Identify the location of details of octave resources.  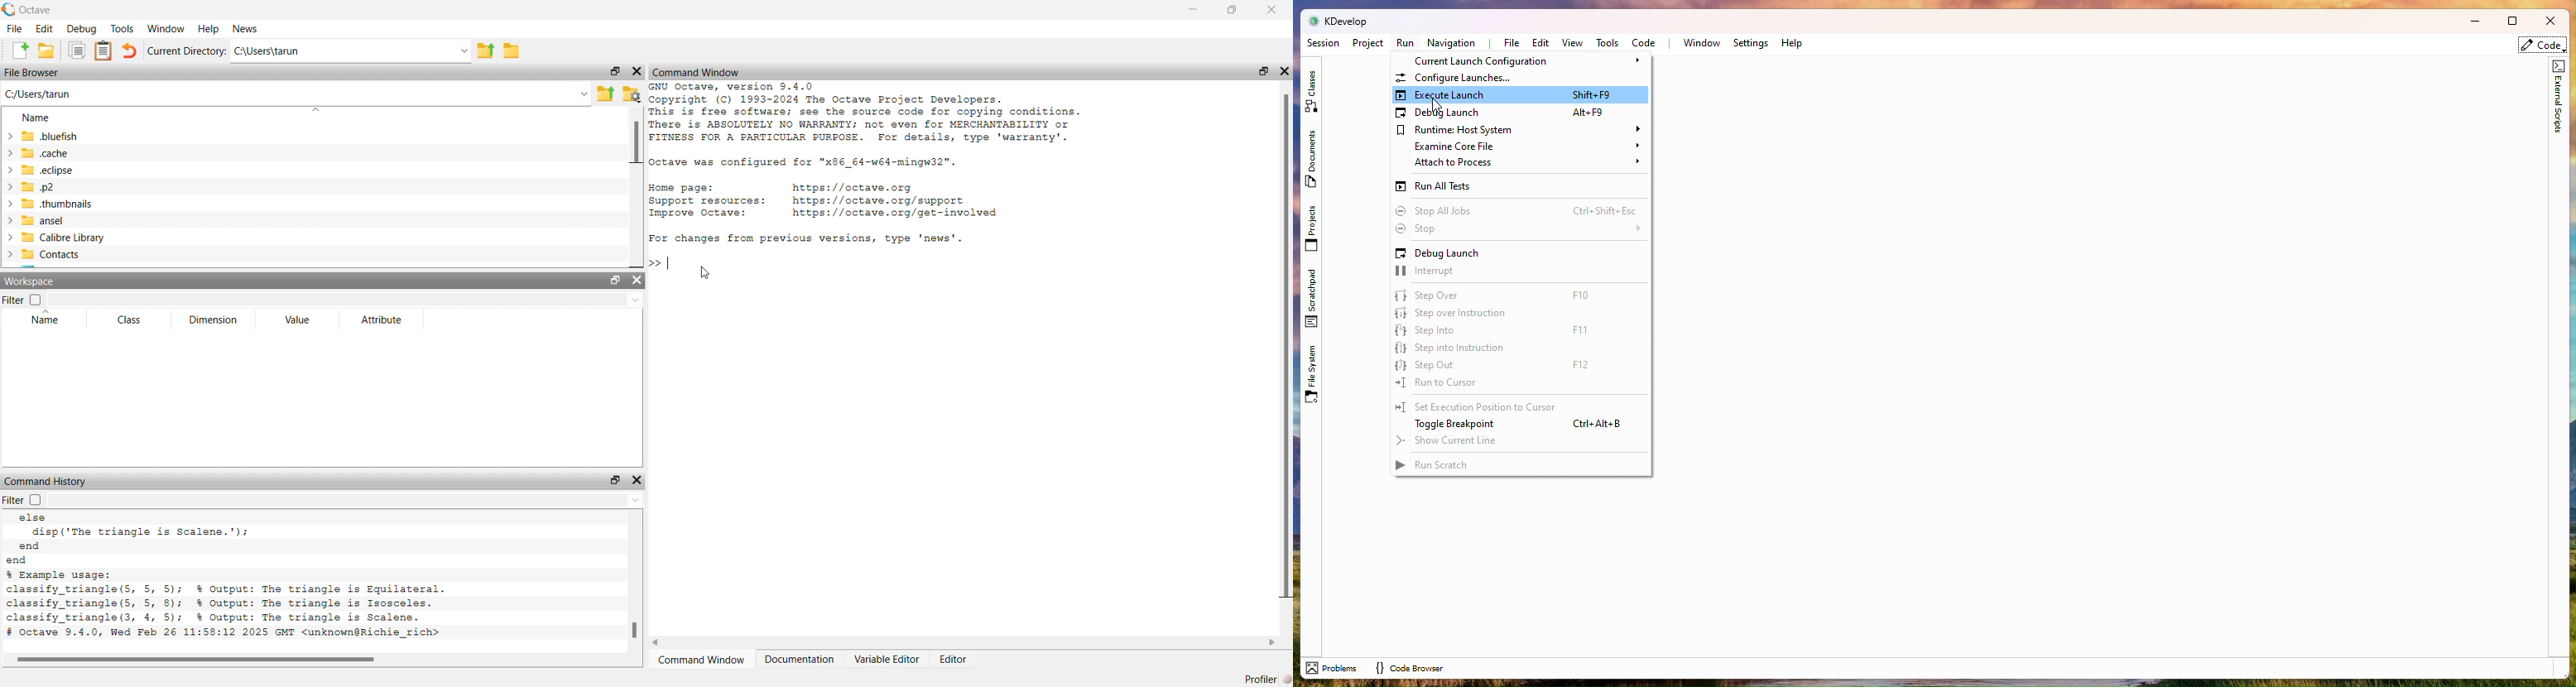
(824, 203).